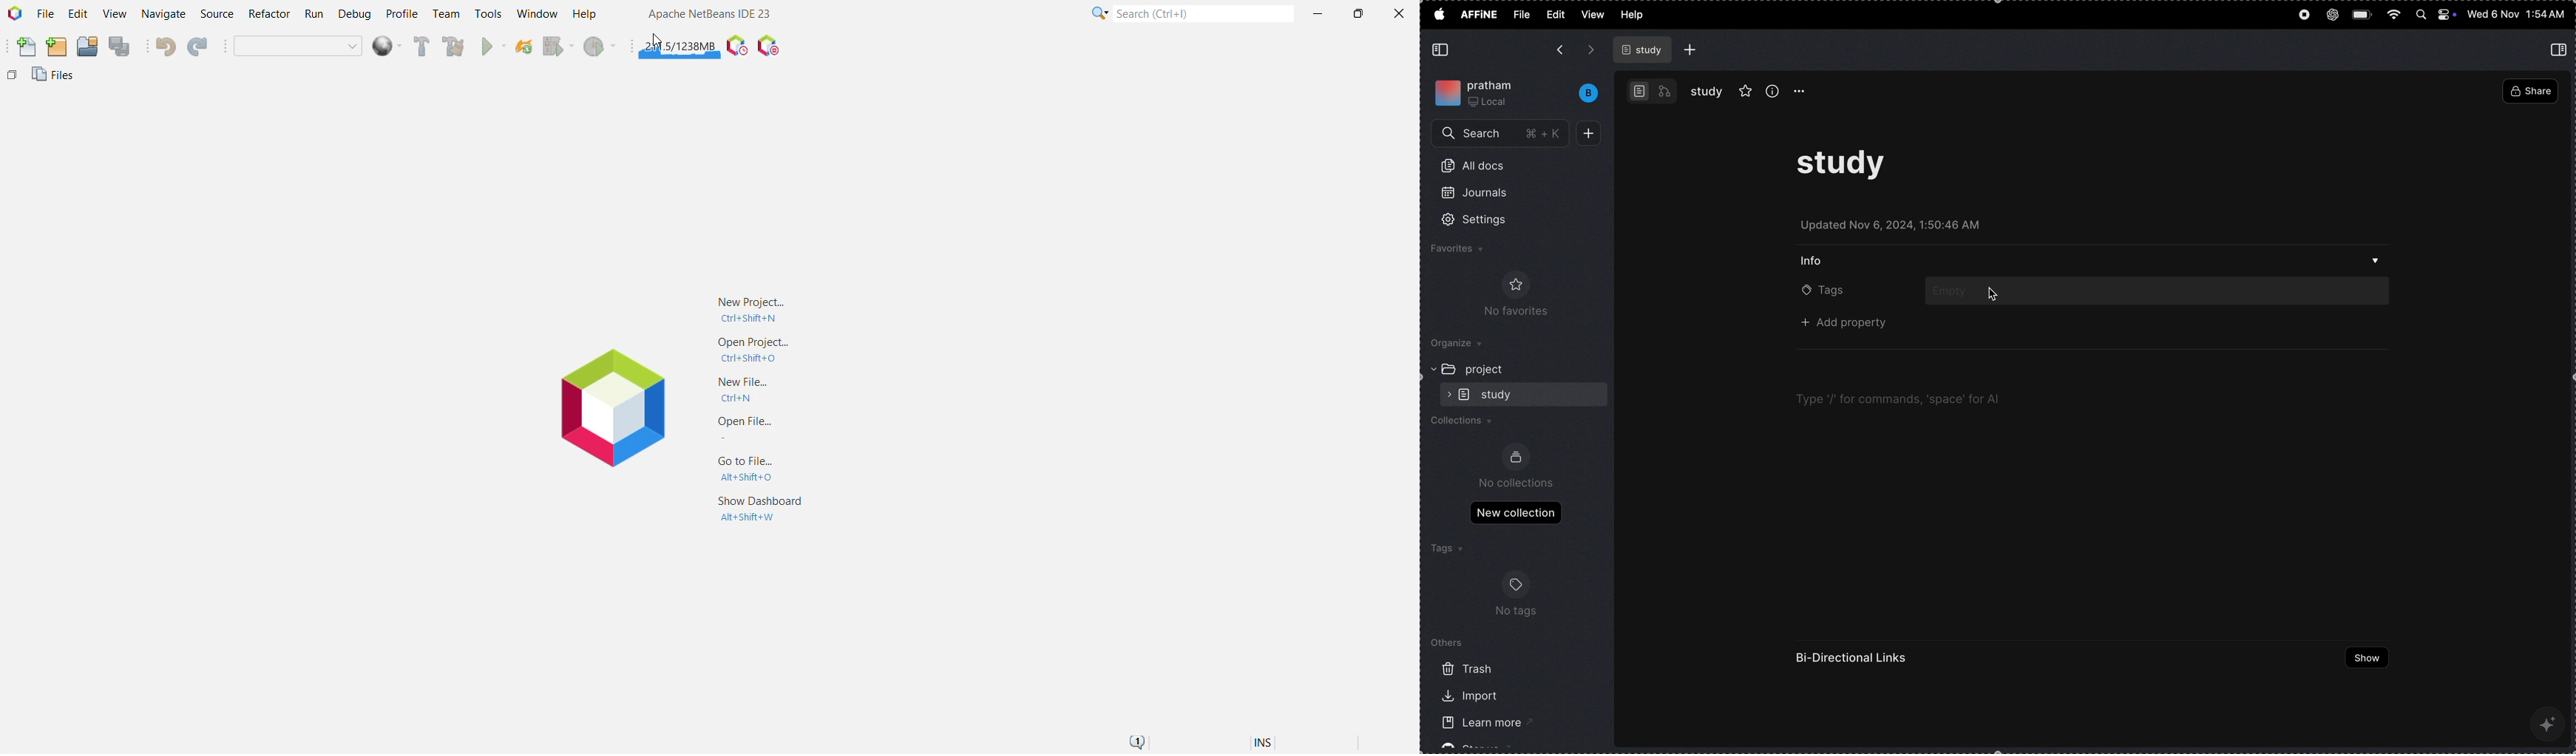  I want to click on add, so click(1592, 134).